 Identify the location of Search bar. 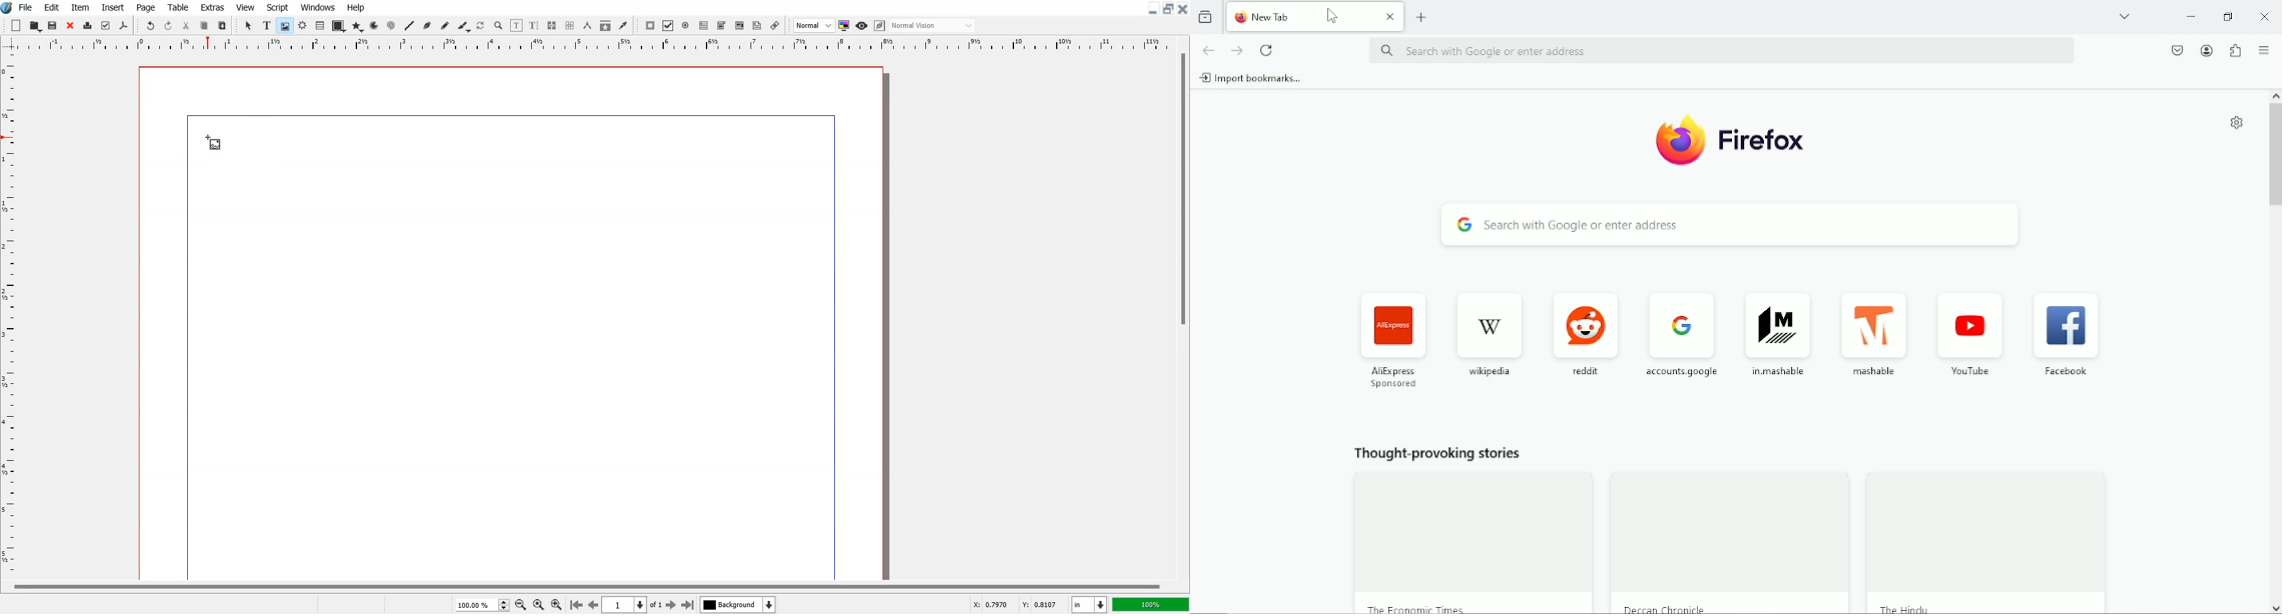
(1719, 51).